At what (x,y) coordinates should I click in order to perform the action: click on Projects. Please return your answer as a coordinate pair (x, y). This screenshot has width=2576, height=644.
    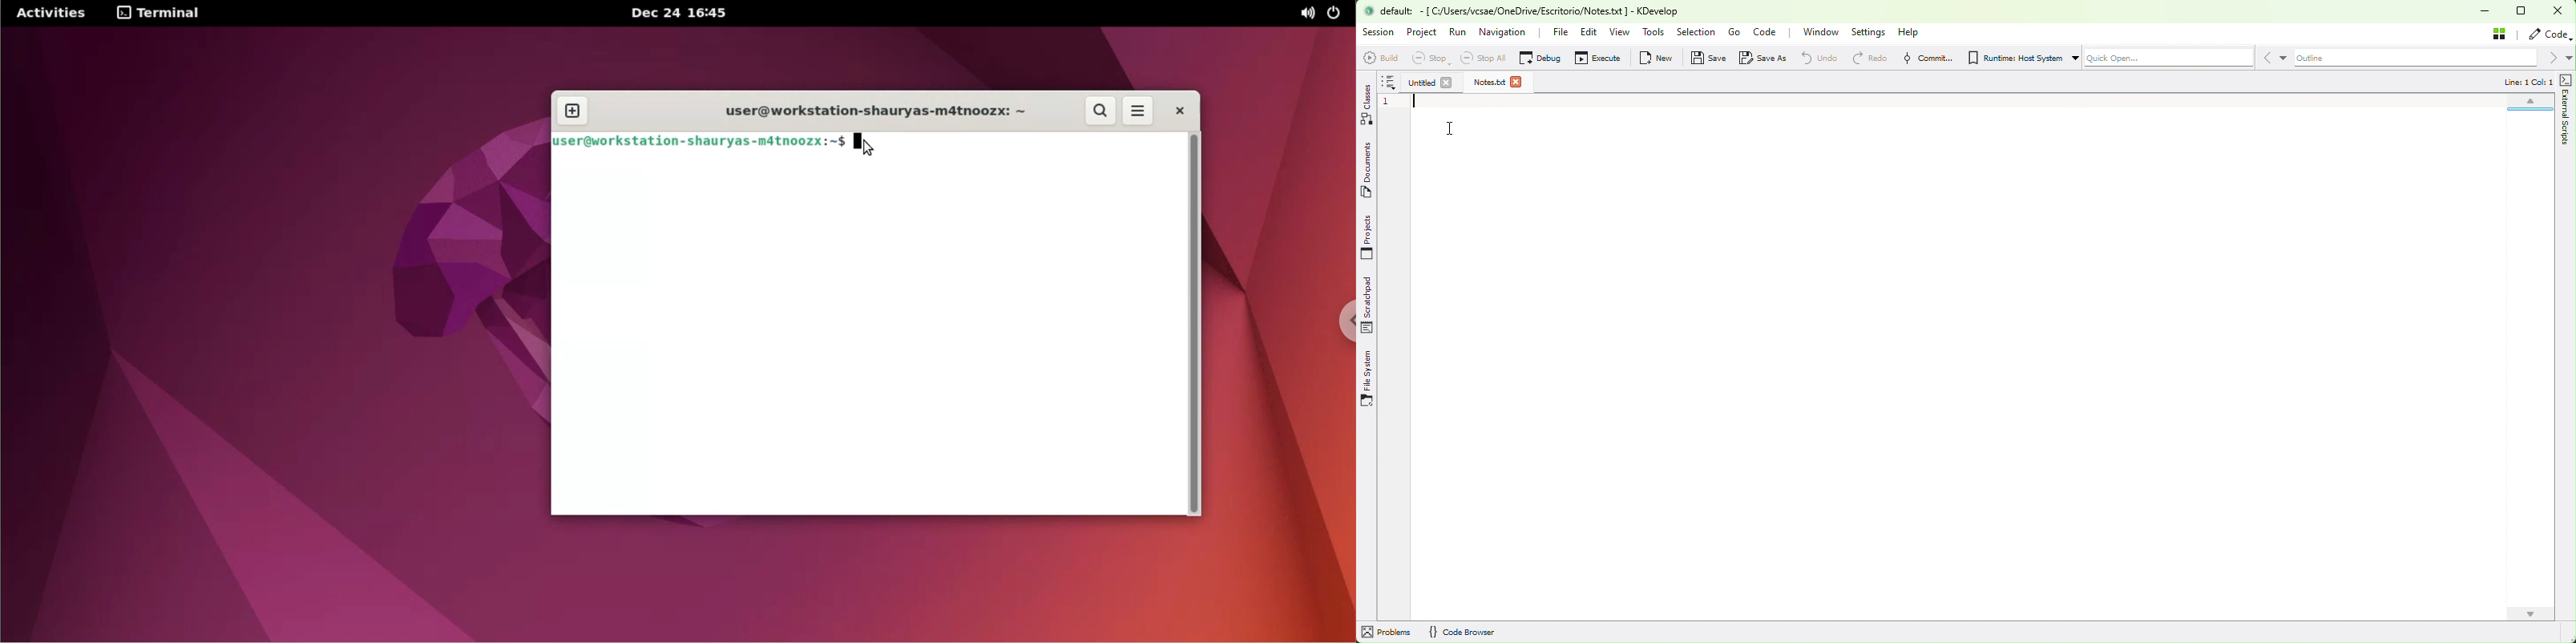
    Looking at the image, I should click on (1369, 237).